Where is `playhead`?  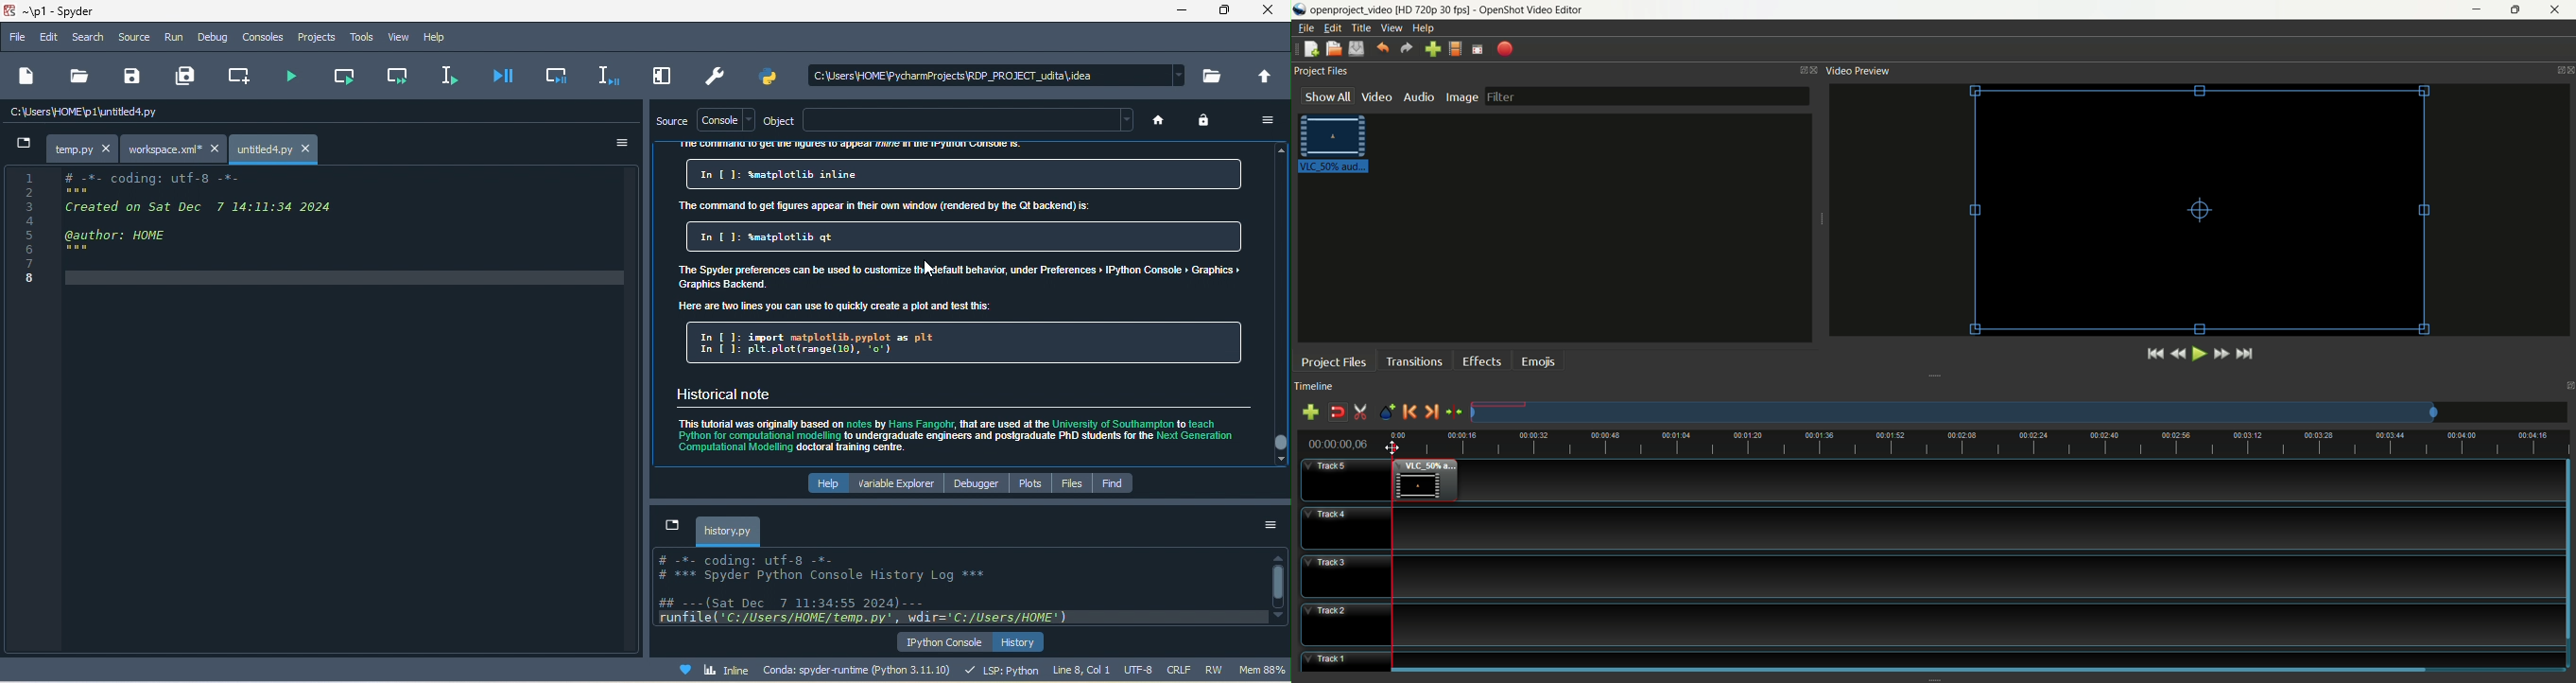
playhead is located at coordinates (1393, 555).